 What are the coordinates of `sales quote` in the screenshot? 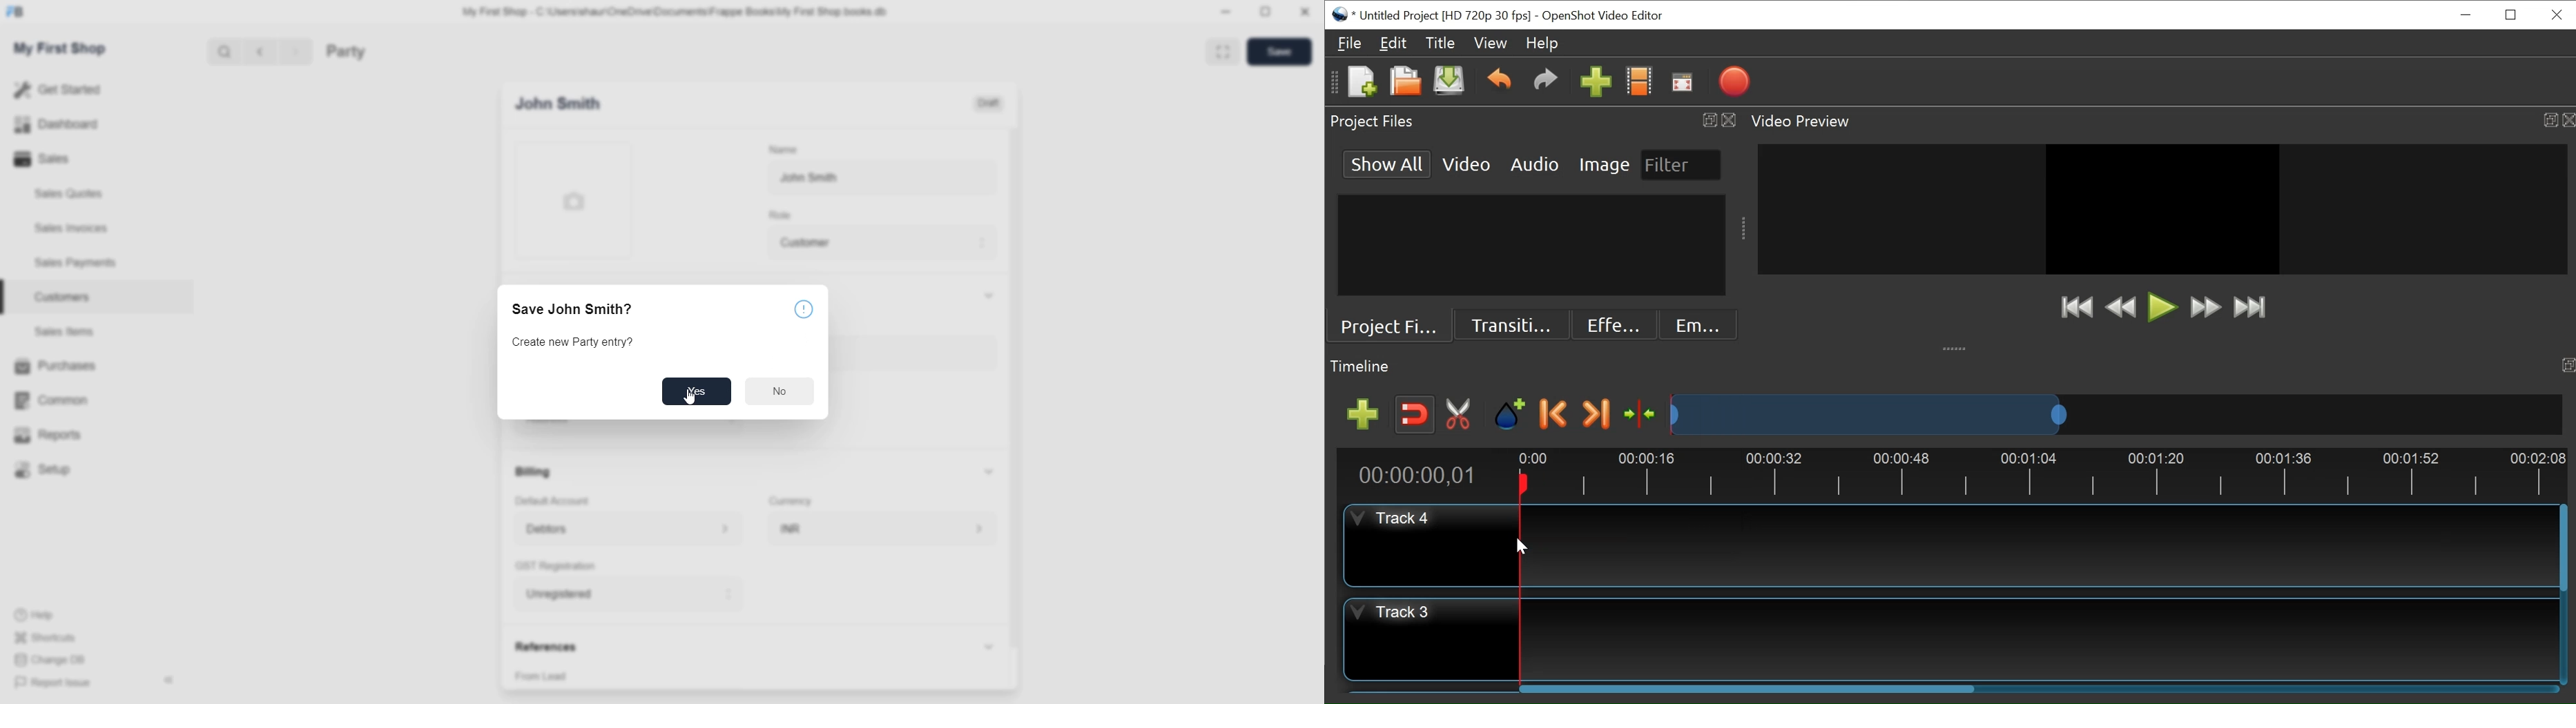 It's located at (77, 193).